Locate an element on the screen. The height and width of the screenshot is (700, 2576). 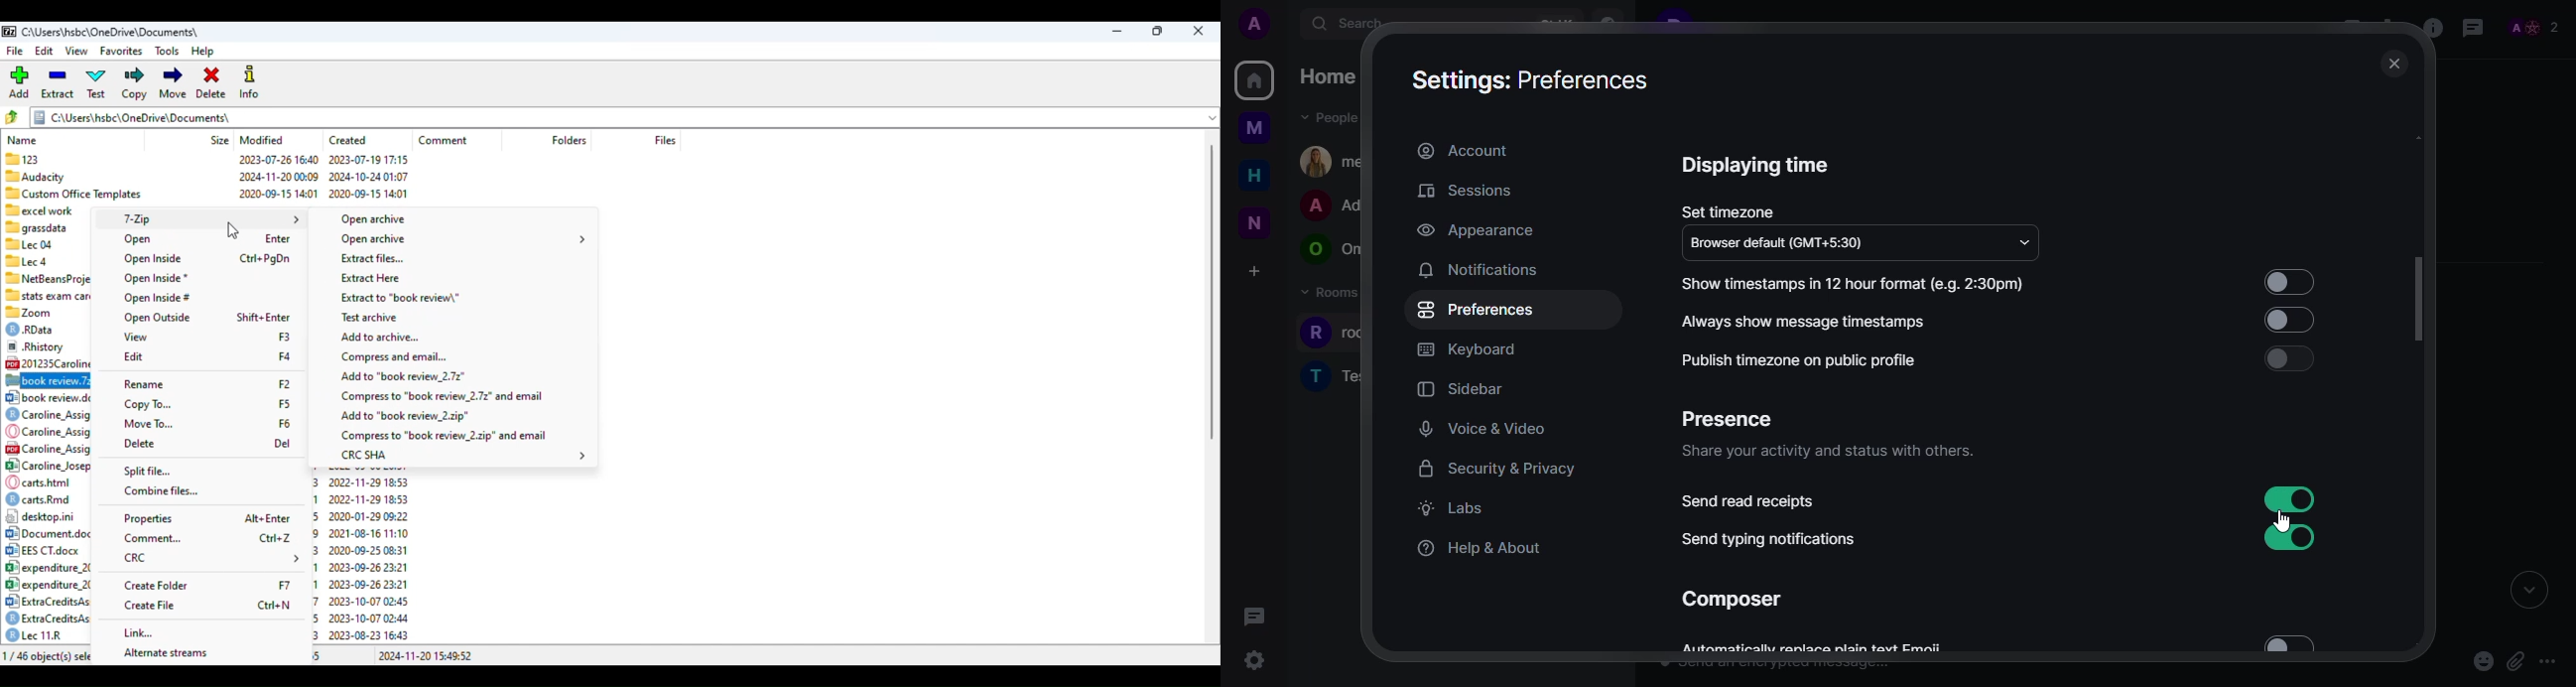
current folder is located at coordinates (626, 117).